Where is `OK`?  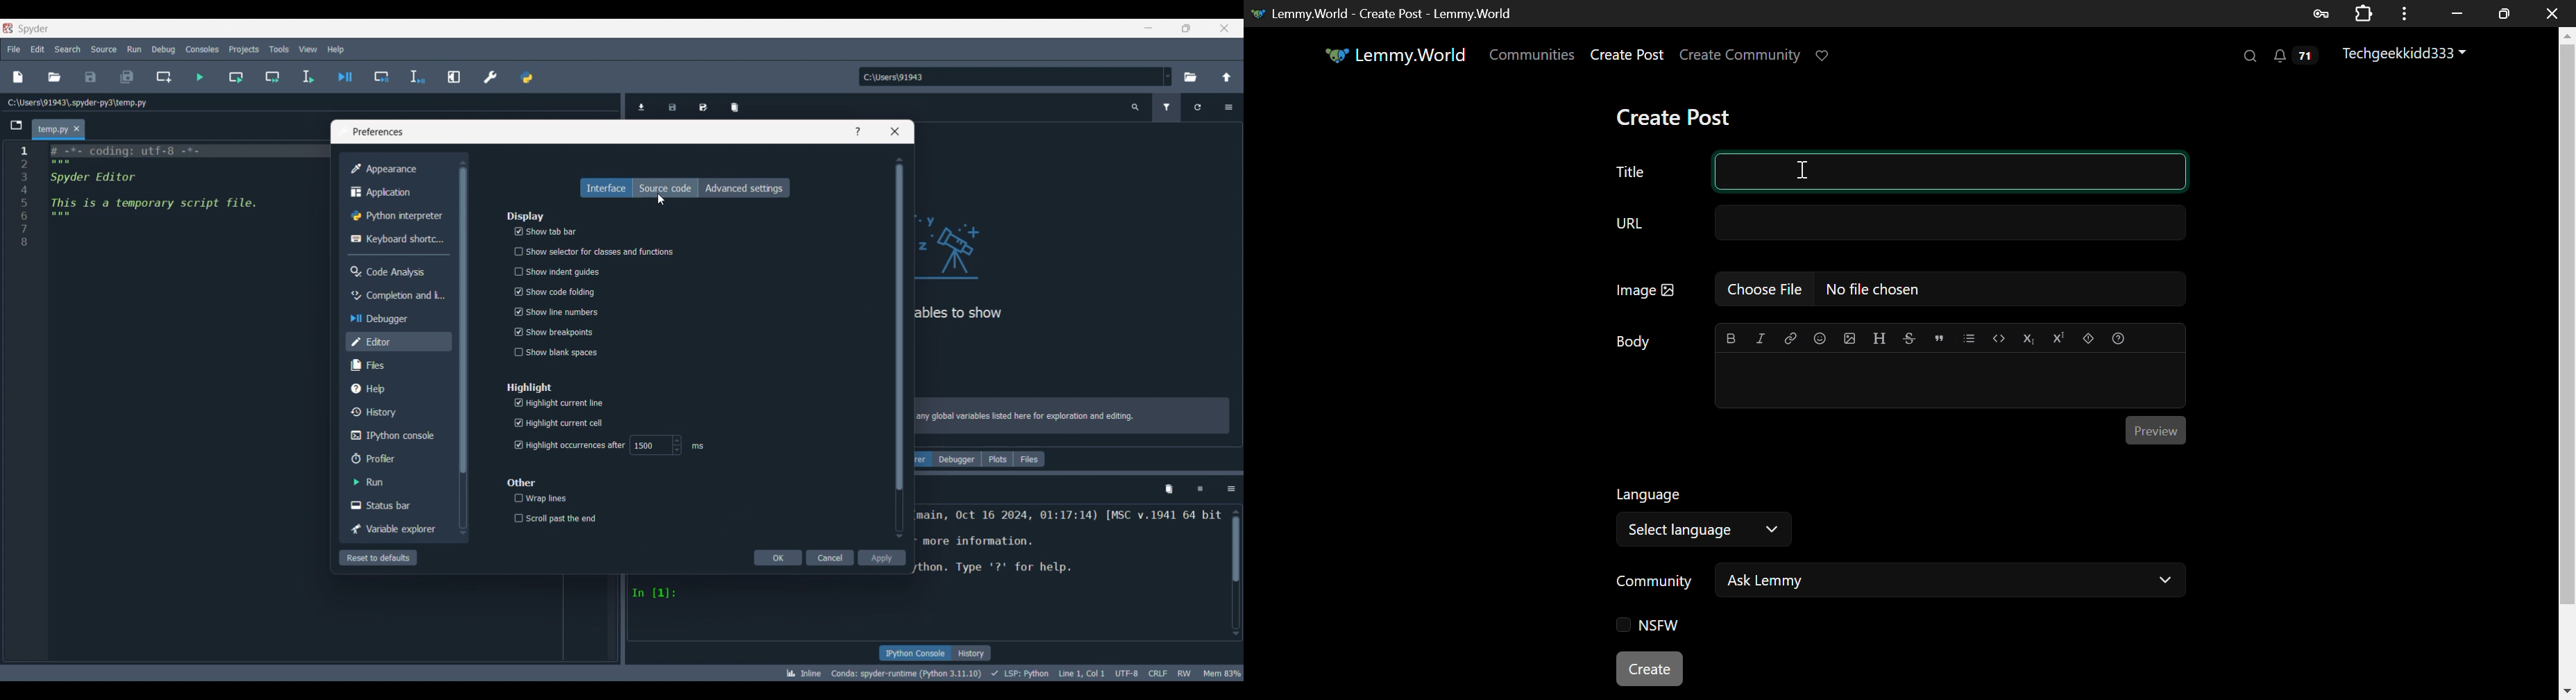
OK is located at coordinates (777, 557).